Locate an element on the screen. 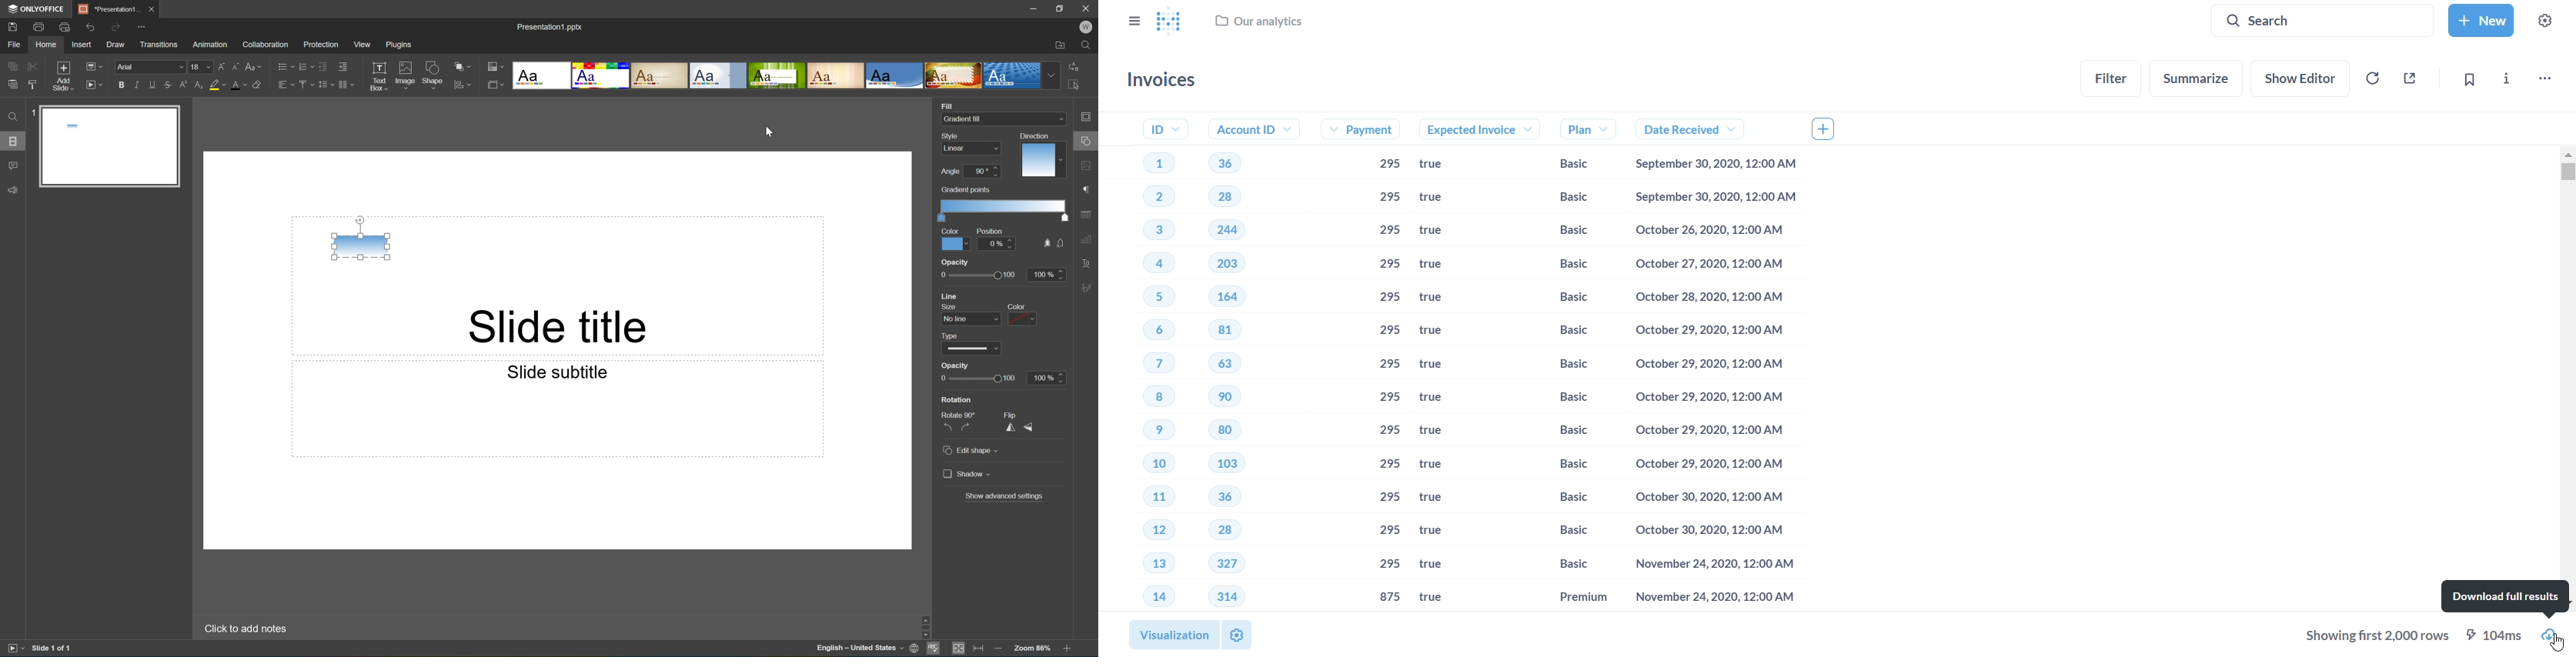 Image resolution: width=2576 pixels, height=672 pixels. 14 is located at coordinates (1148, 597).